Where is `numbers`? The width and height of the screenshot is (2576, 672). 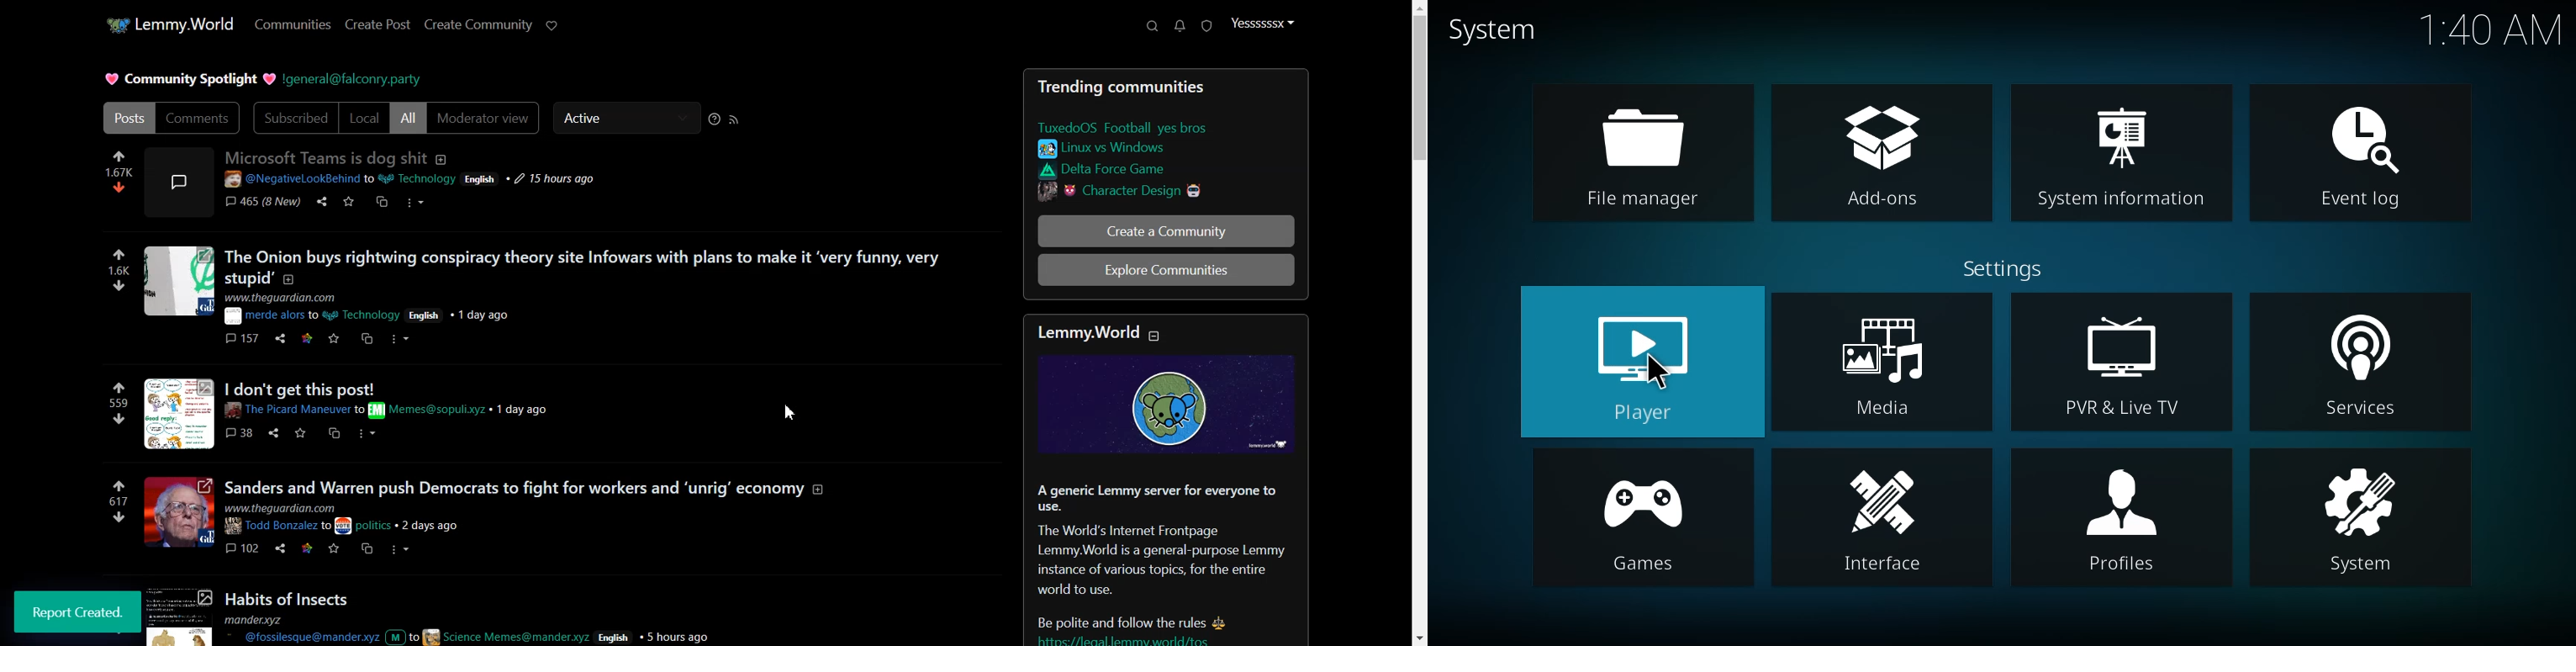
numbers is located at coordinates (119, 403).